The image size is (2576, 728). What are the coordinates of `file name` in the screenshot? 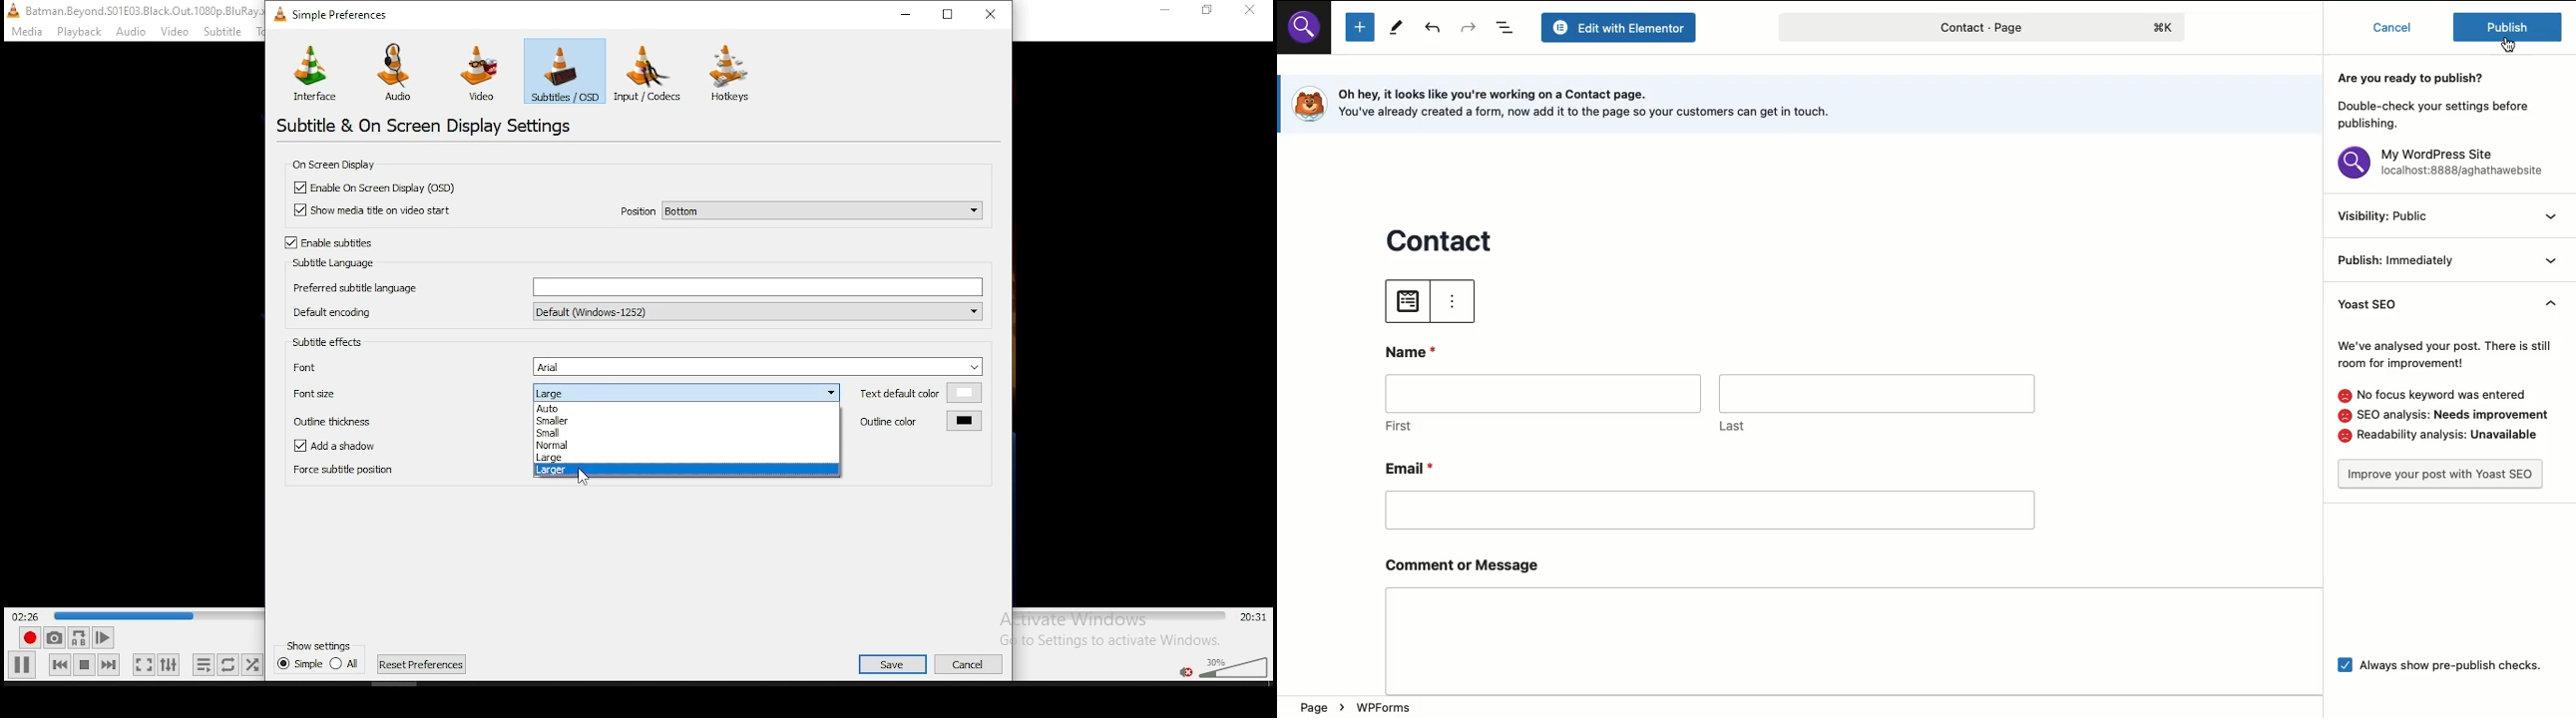 It's located at (146, 10).